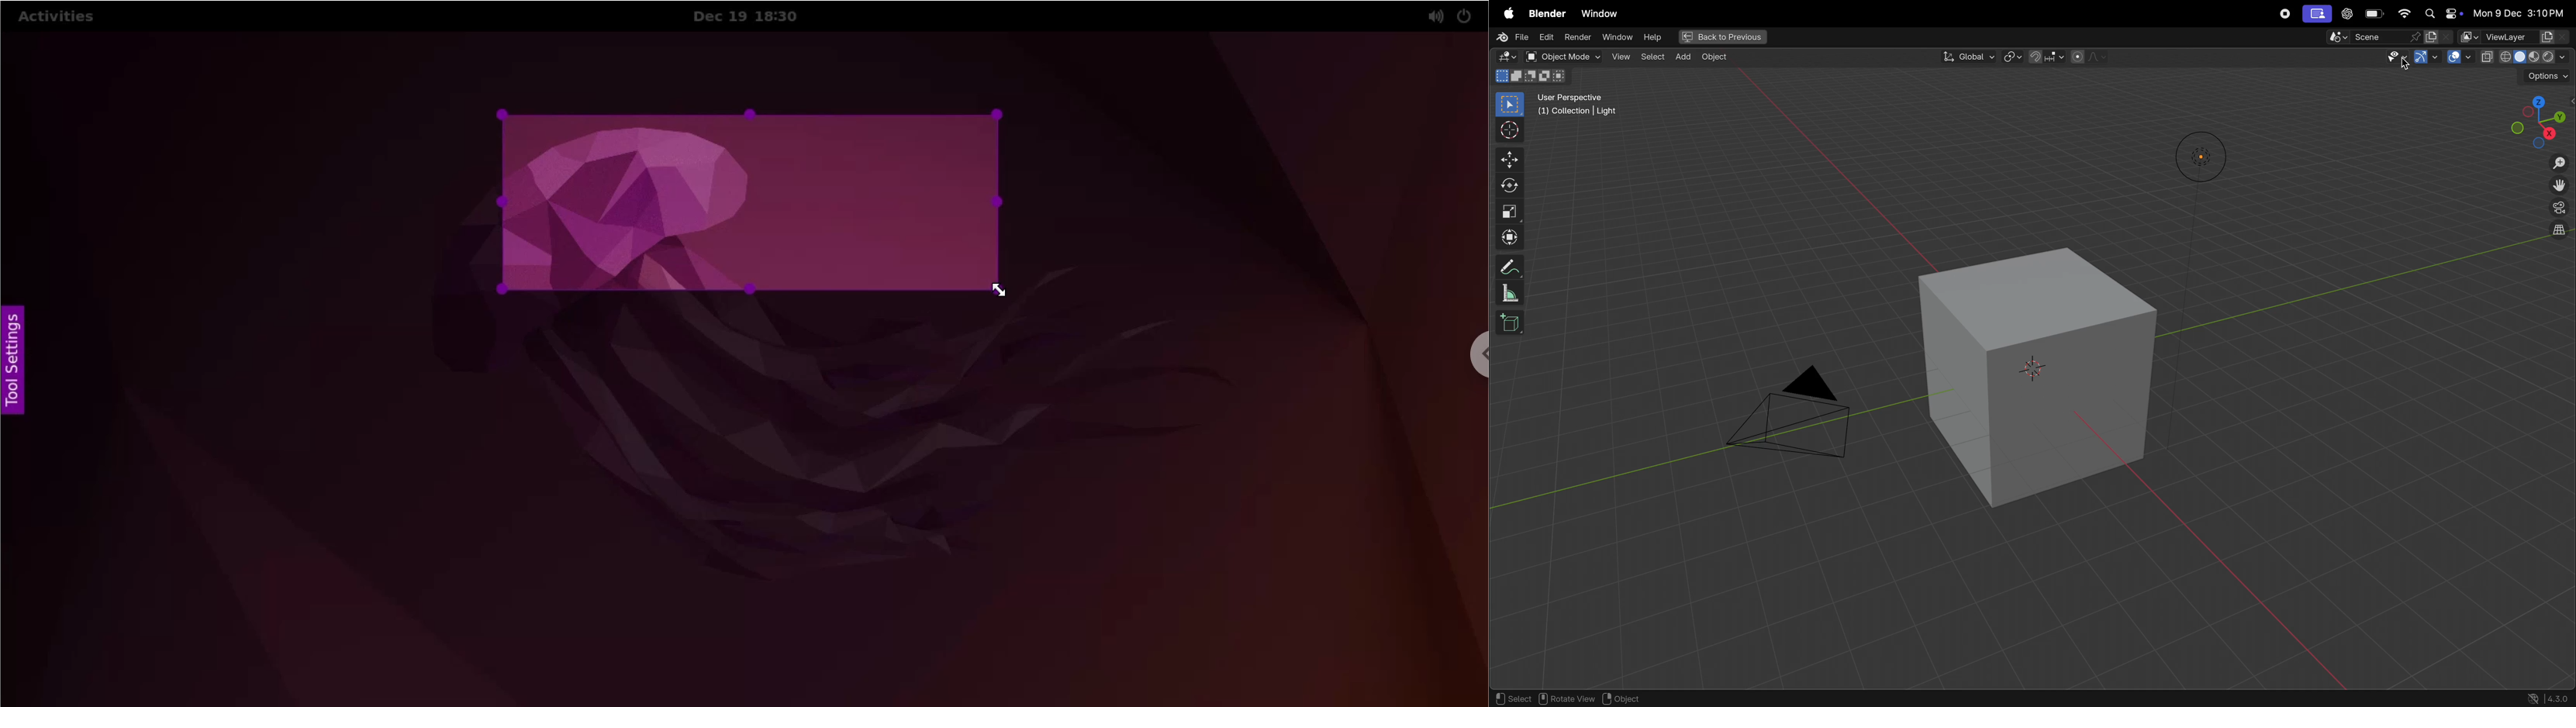  I want to click on add 3d cube, so click(1513, 322).